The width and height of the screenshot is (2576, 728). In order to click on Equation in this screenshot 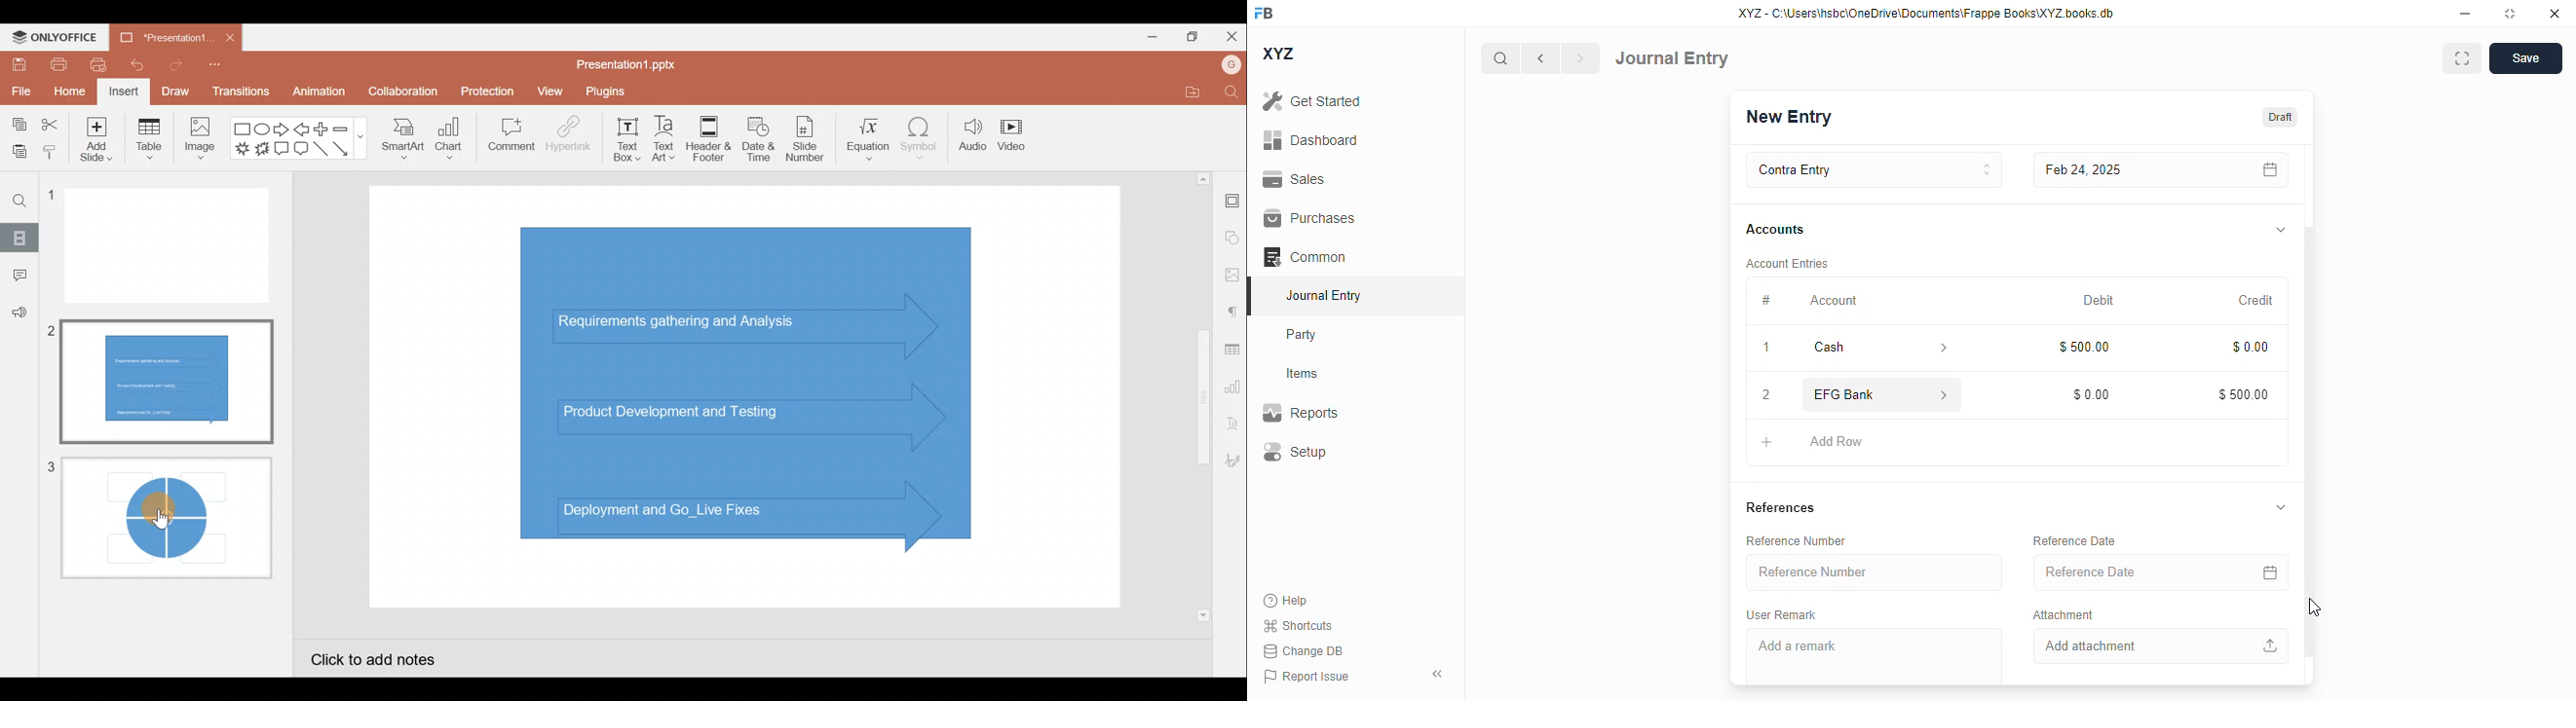, I will do `click(864, 140)`.